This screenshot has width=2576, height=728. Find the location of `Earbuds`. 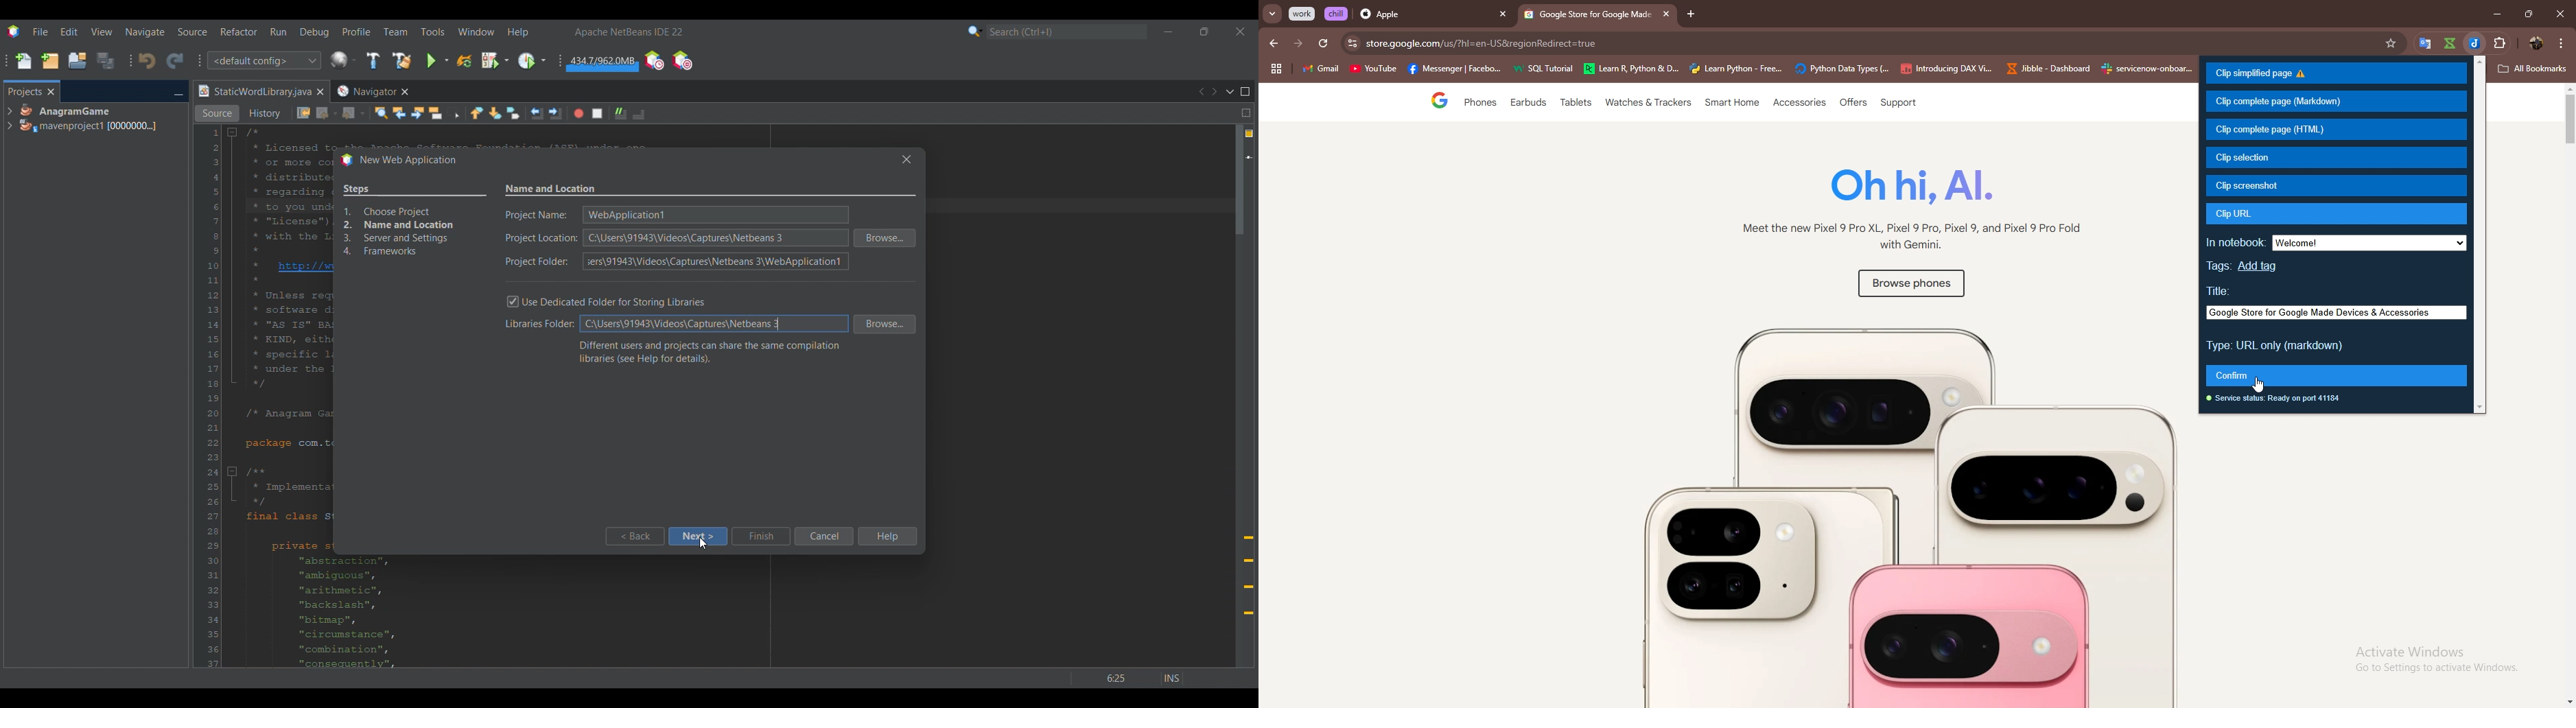

Earbuds is located at coordinates (1530, 106).